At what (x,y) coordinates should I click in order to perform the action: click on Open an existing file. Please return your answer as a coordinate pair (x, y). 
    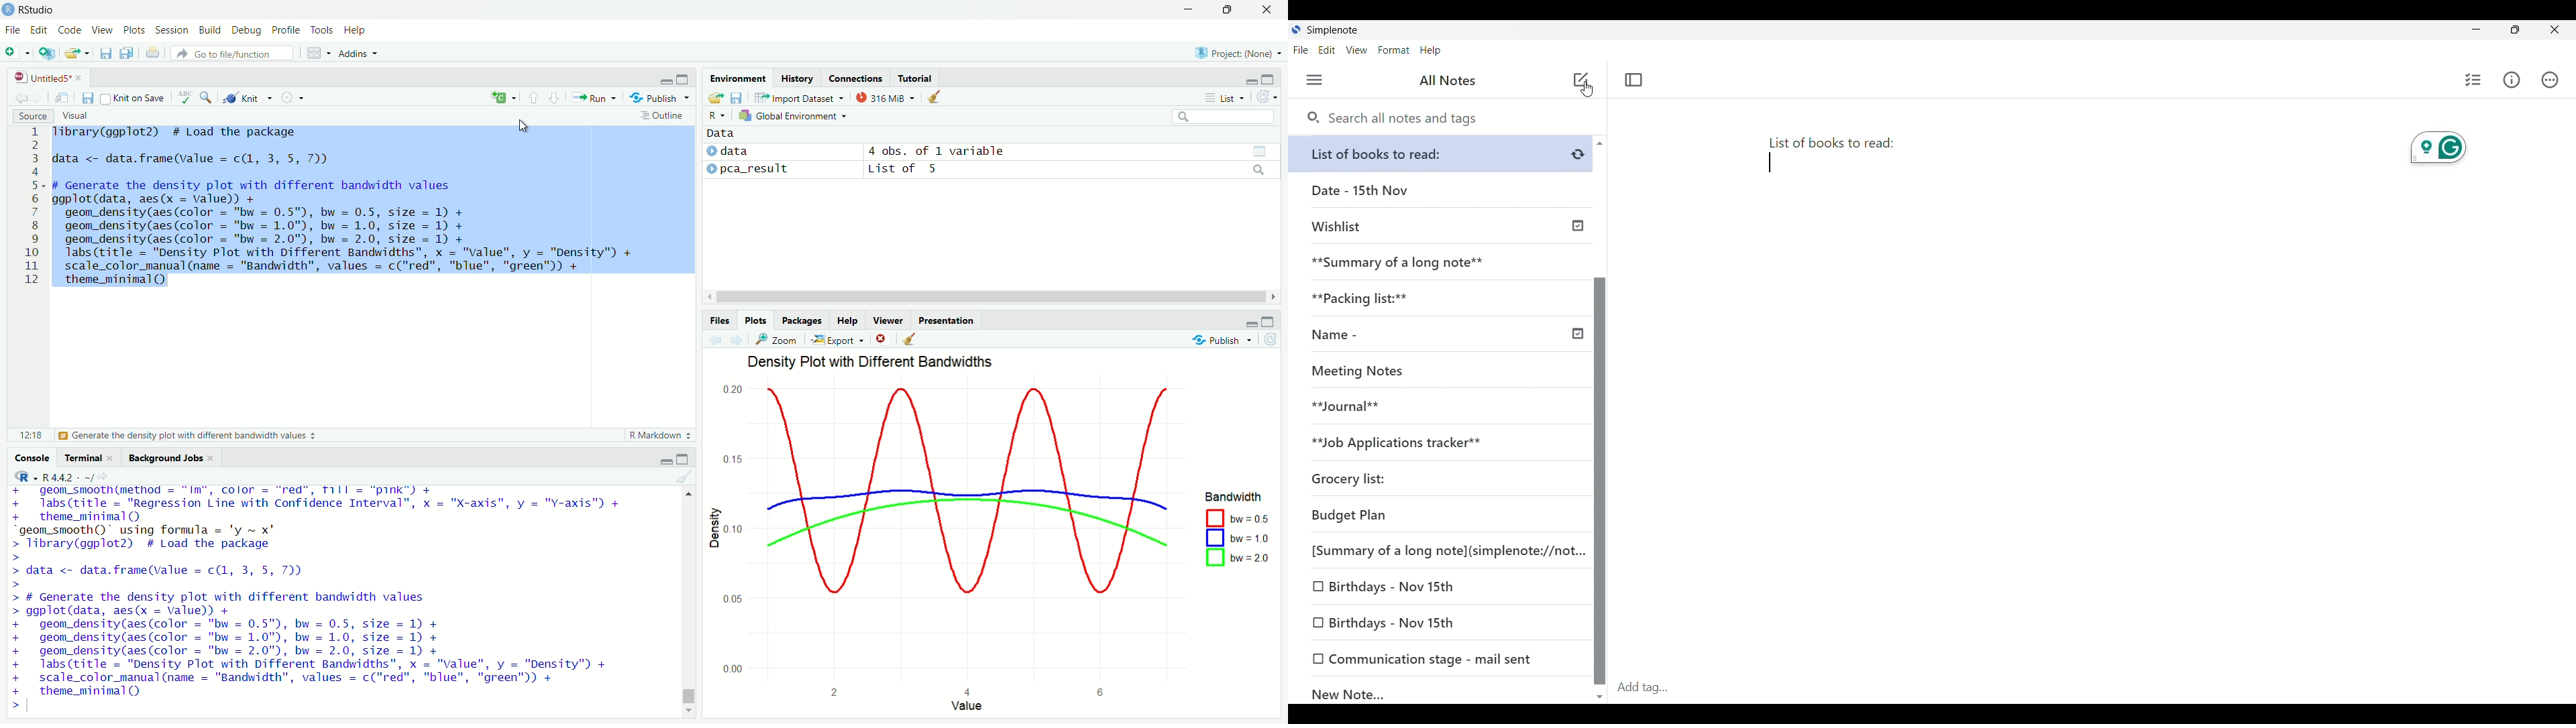
    Looking at the image, I should click on (71, 53).